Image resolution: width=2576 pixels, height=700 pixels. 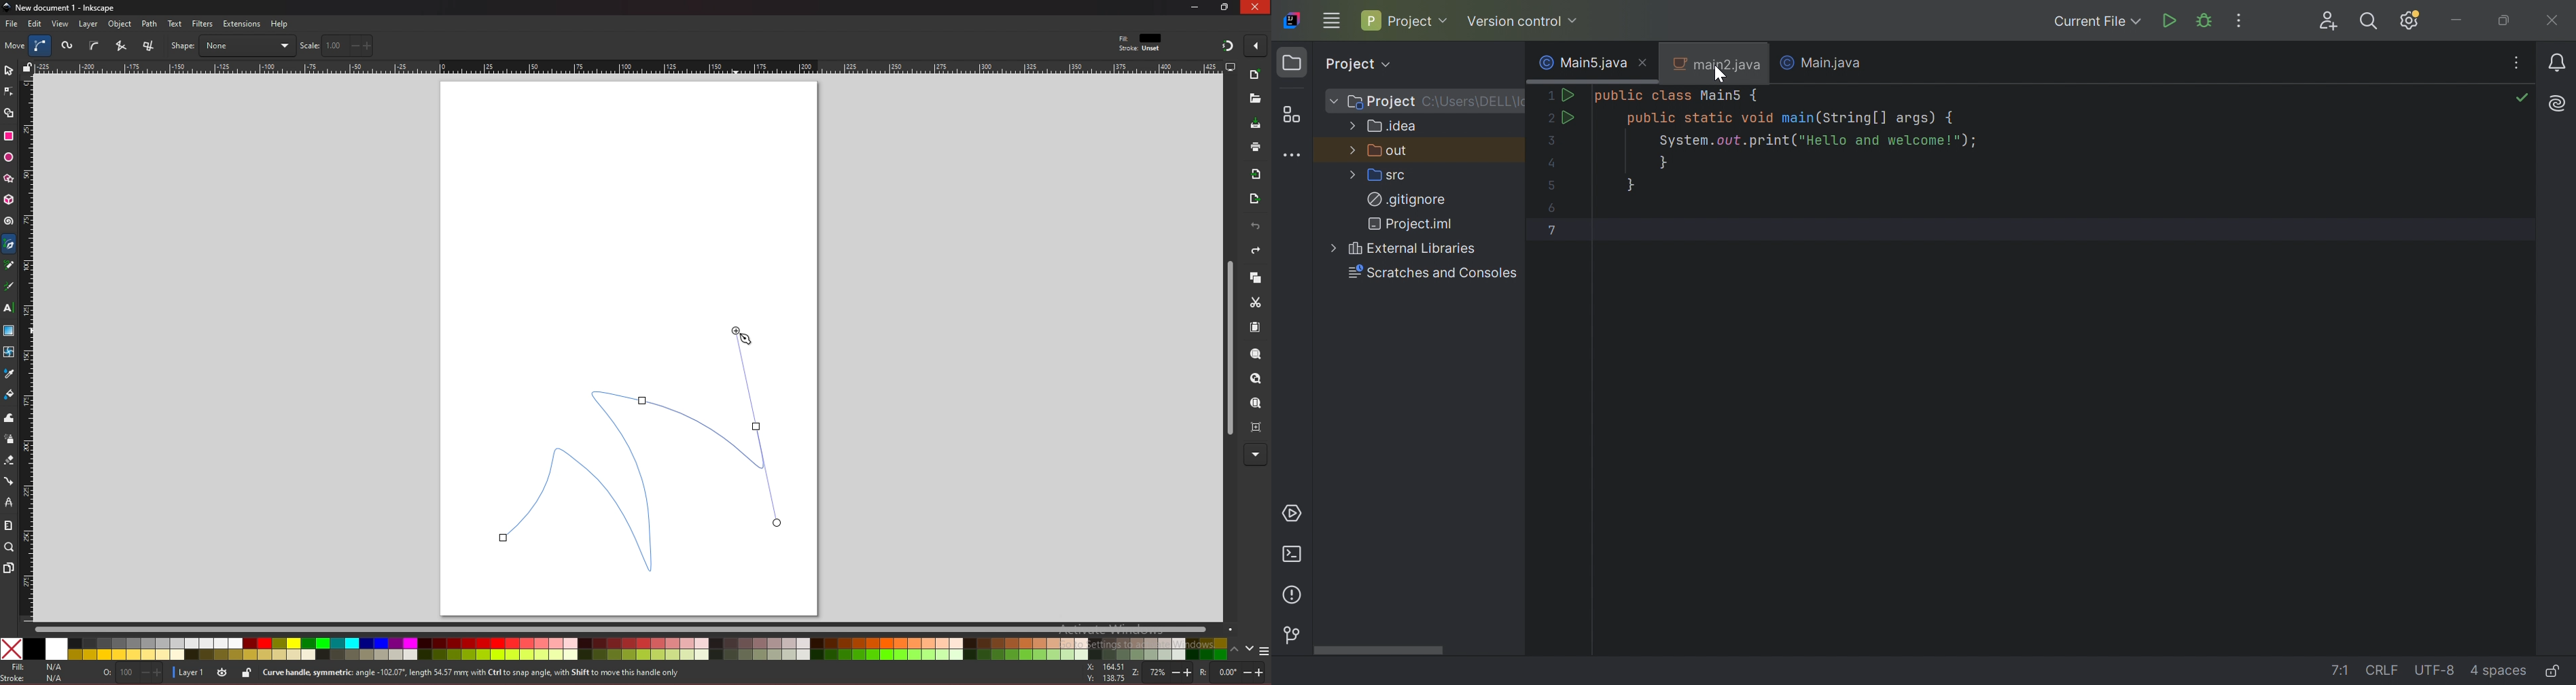 What do you see at coordinates (1721, 74) in the screenshot?
I see `cursor on main2.java` at bounding box center [1721, 74].